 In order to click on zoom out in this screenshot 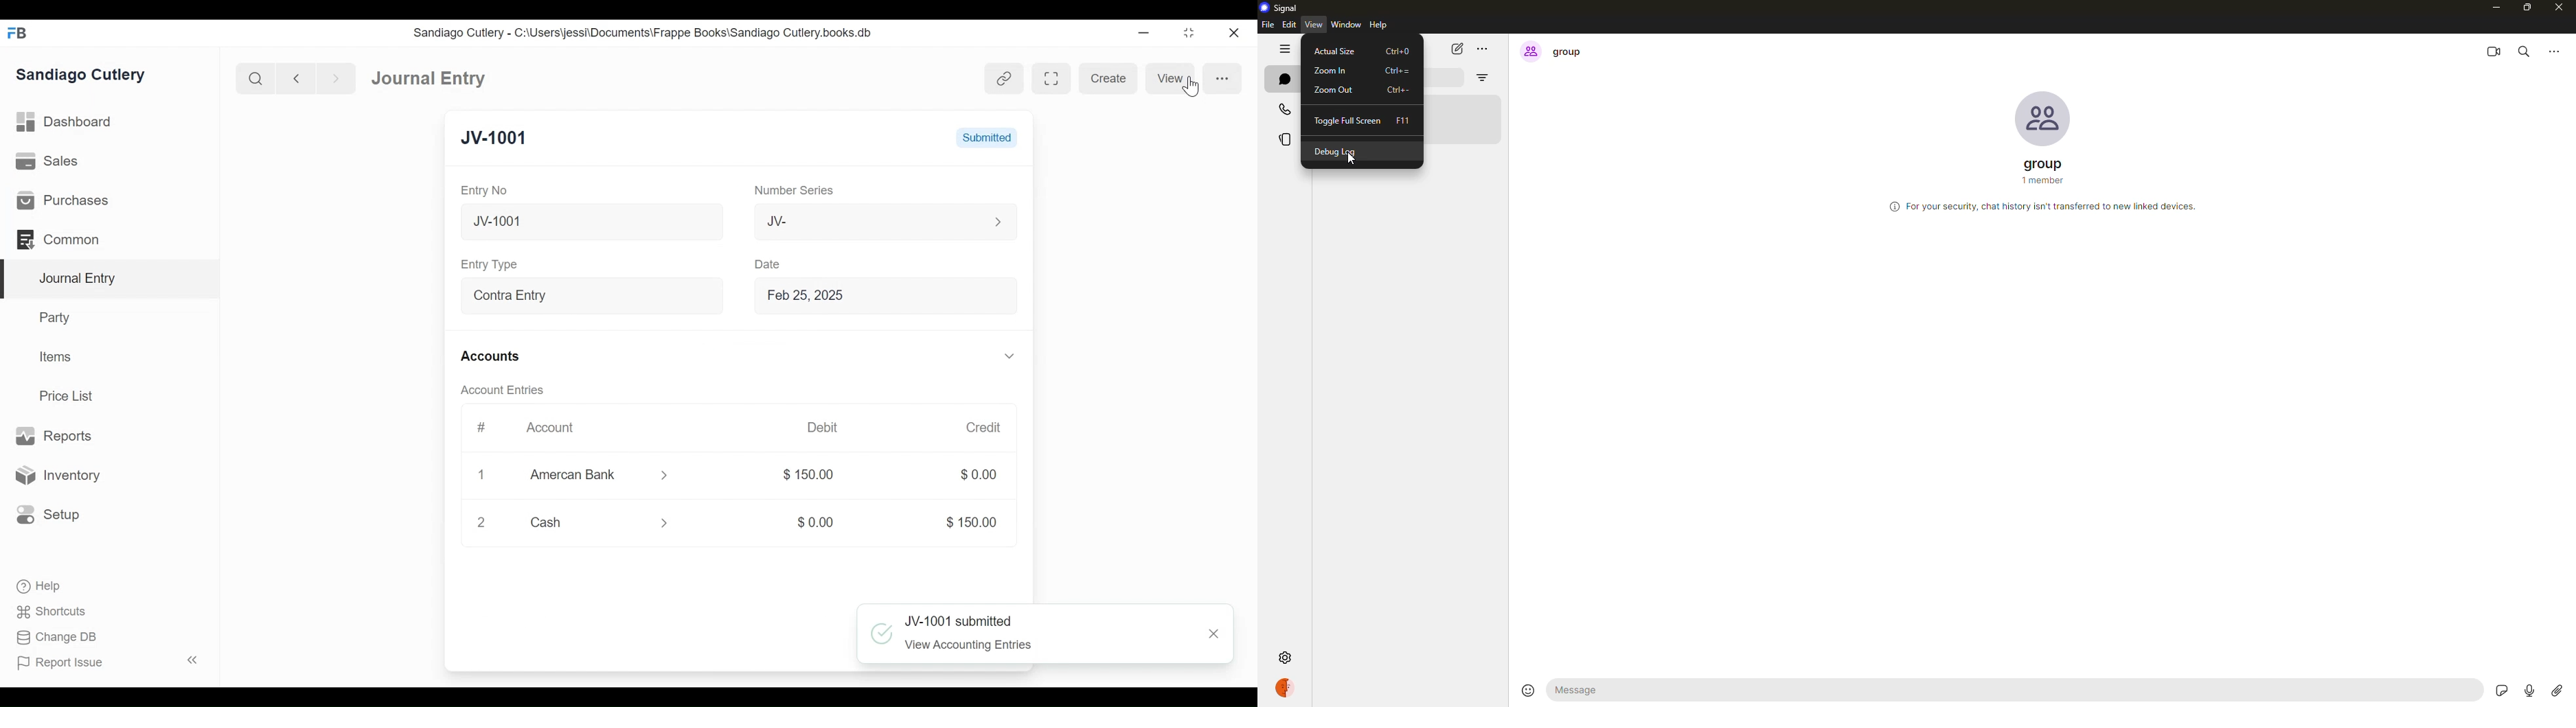, I will do `click(1334, 89)`.